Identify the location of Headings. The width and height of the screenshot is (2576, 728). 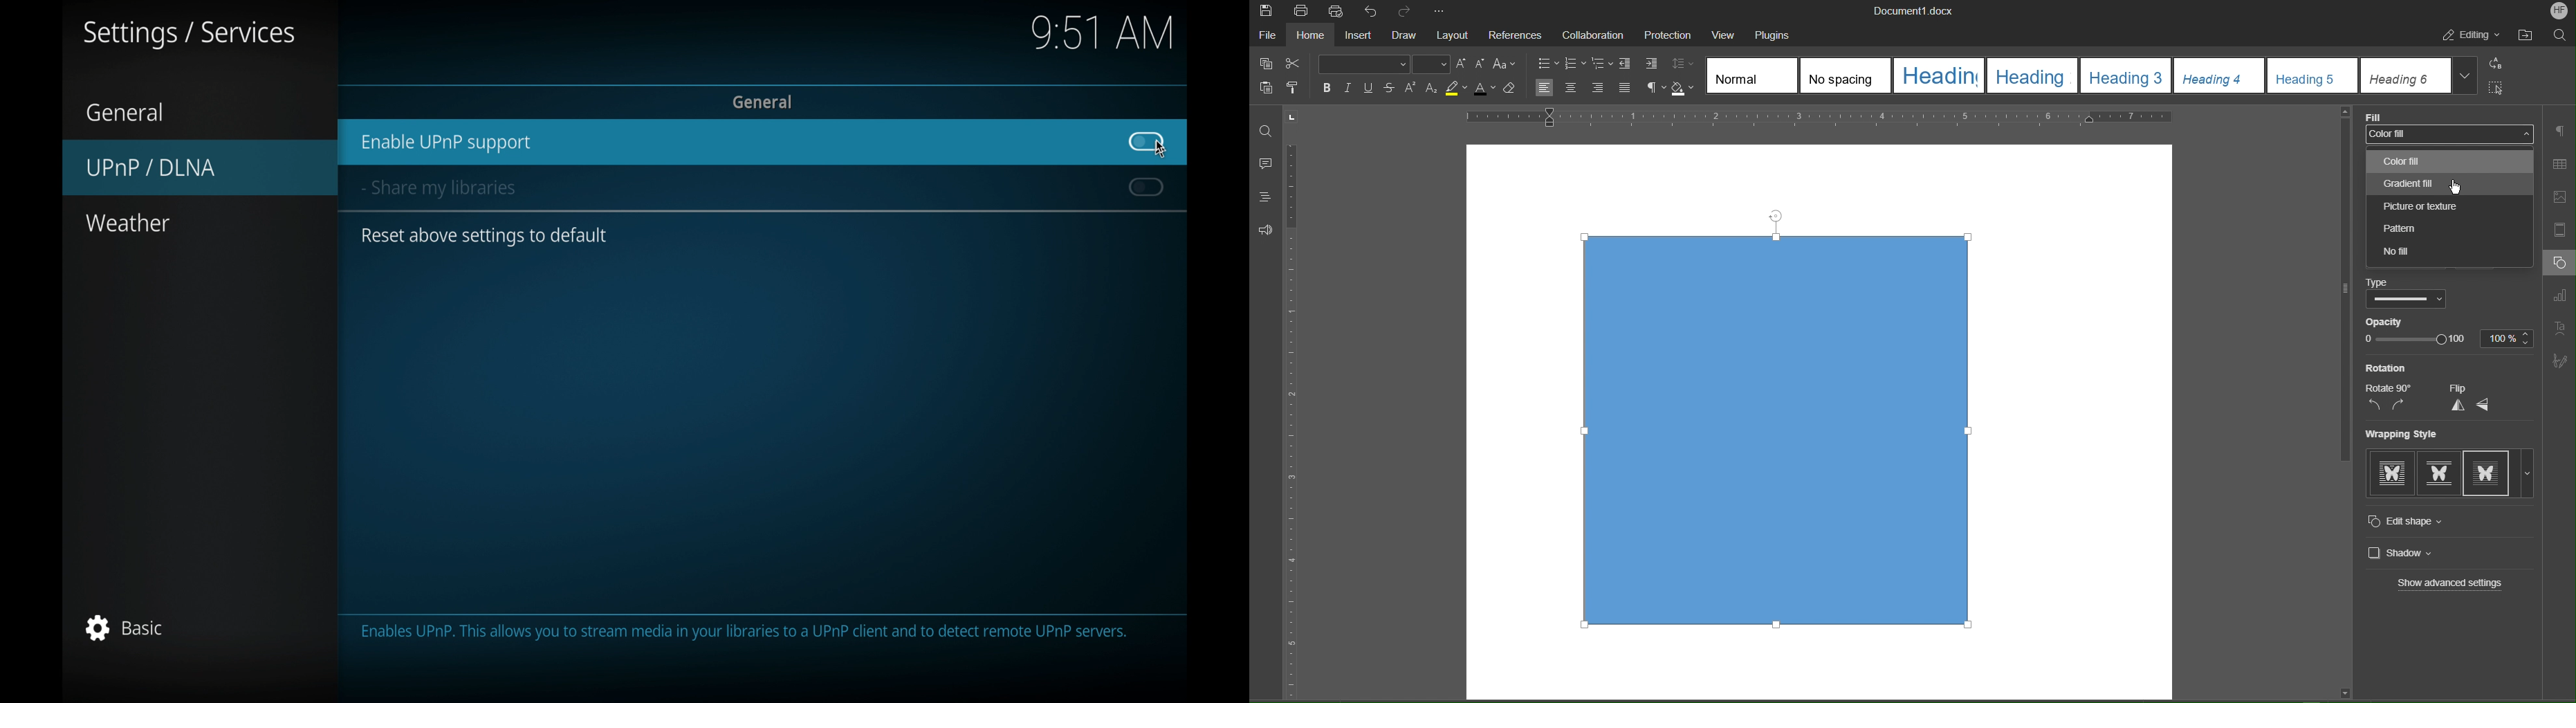
(1267, 197).